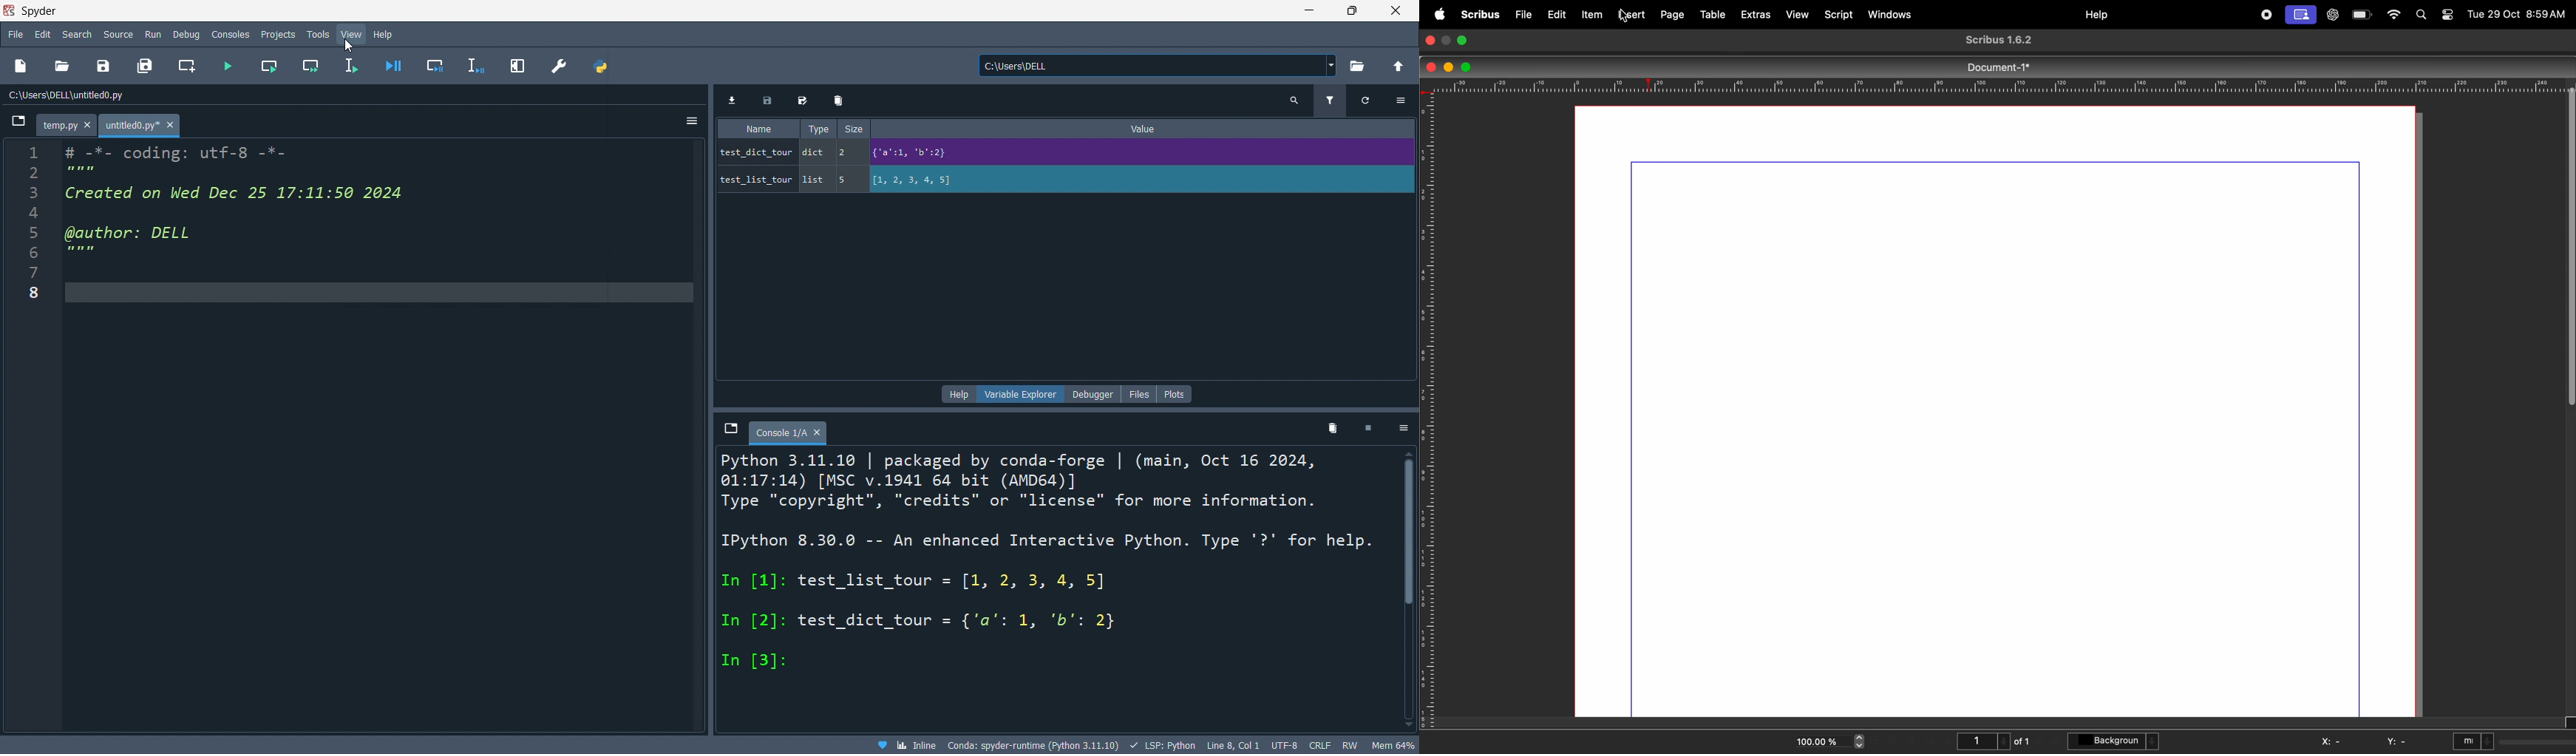 This screenshot has width=2576, height=756. Describe the element at coordinates (1348, 747) in the screenshot. I see `rw` at that location.